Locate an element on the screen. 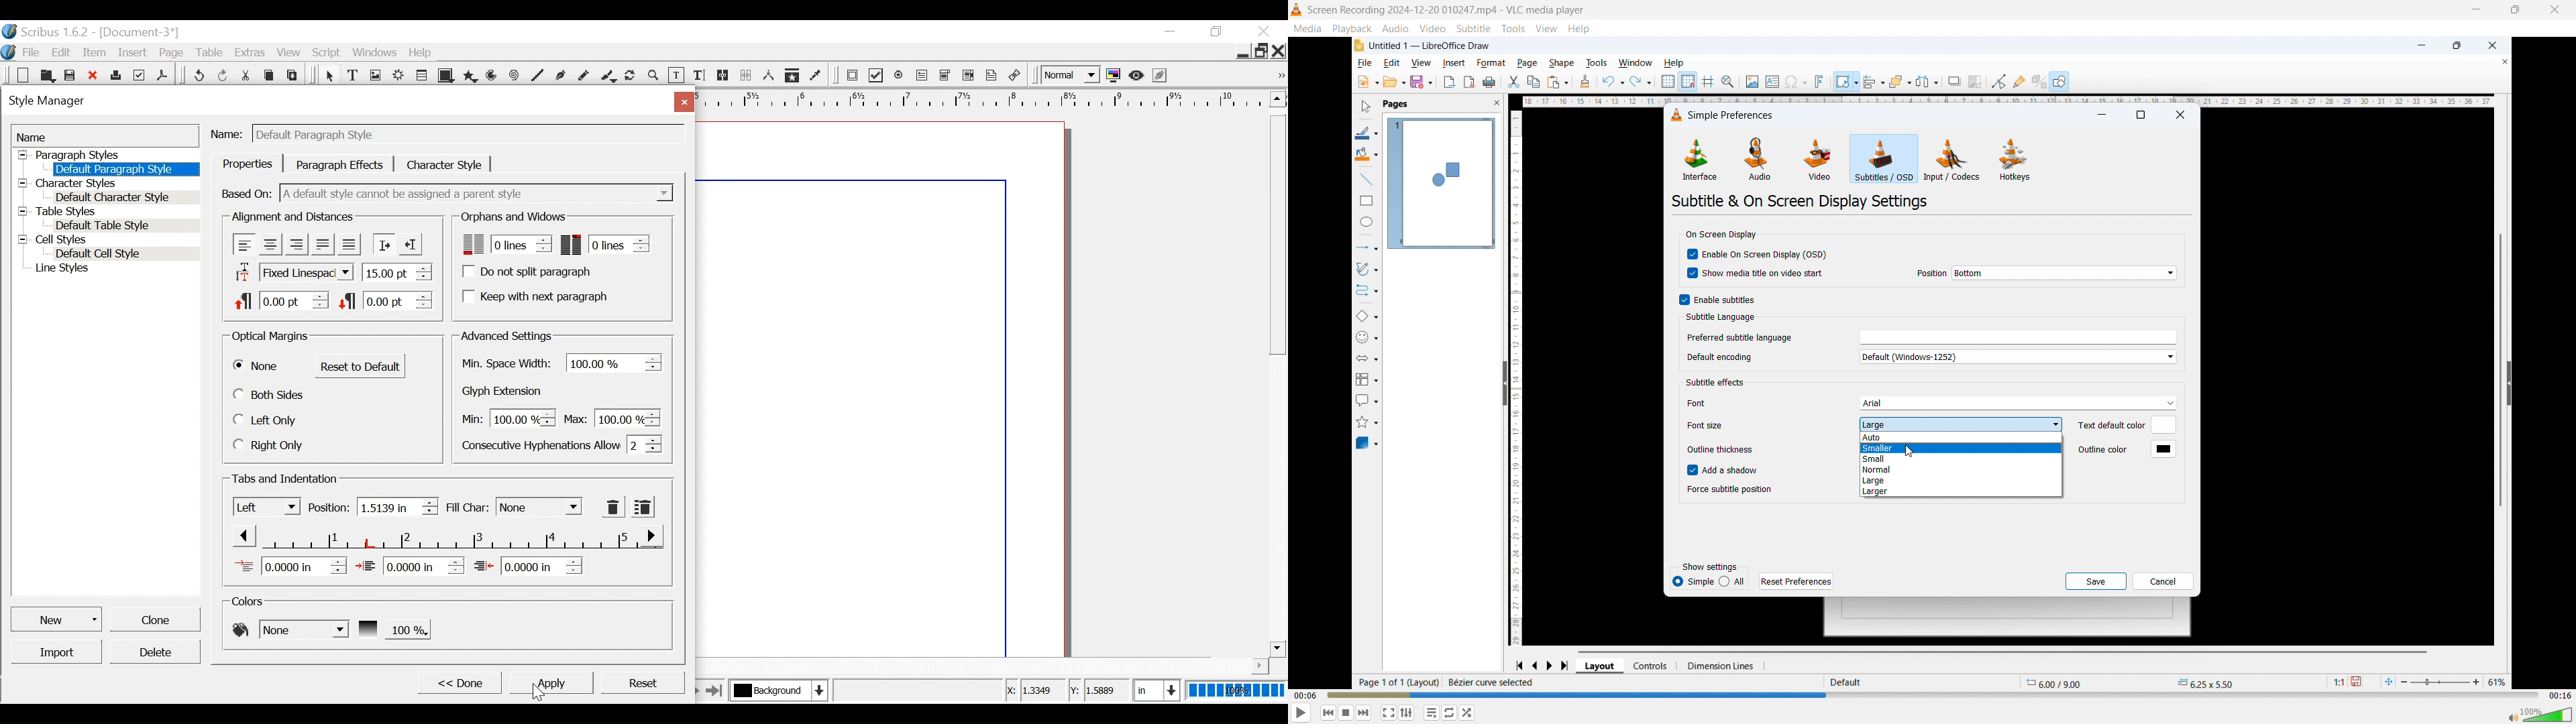  Stop playing  is located at coordinates (1346, 713).